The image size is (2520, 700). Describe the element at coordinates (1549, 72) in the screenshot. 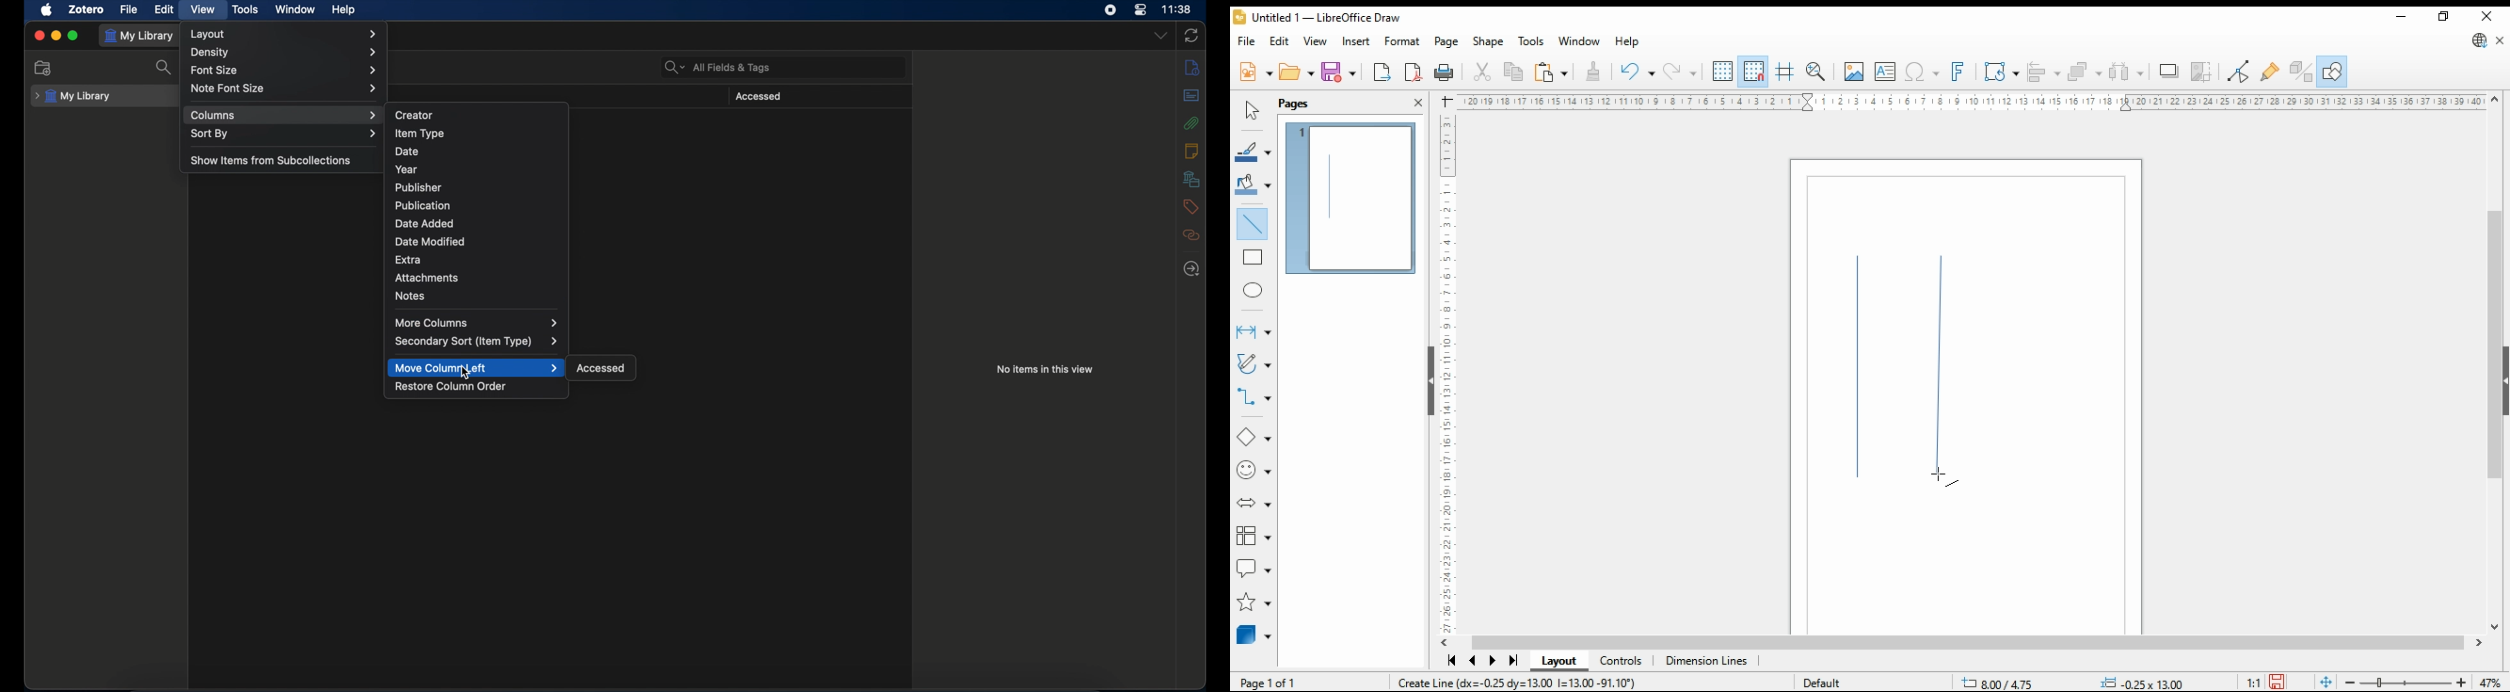

I see `paste` at that location.